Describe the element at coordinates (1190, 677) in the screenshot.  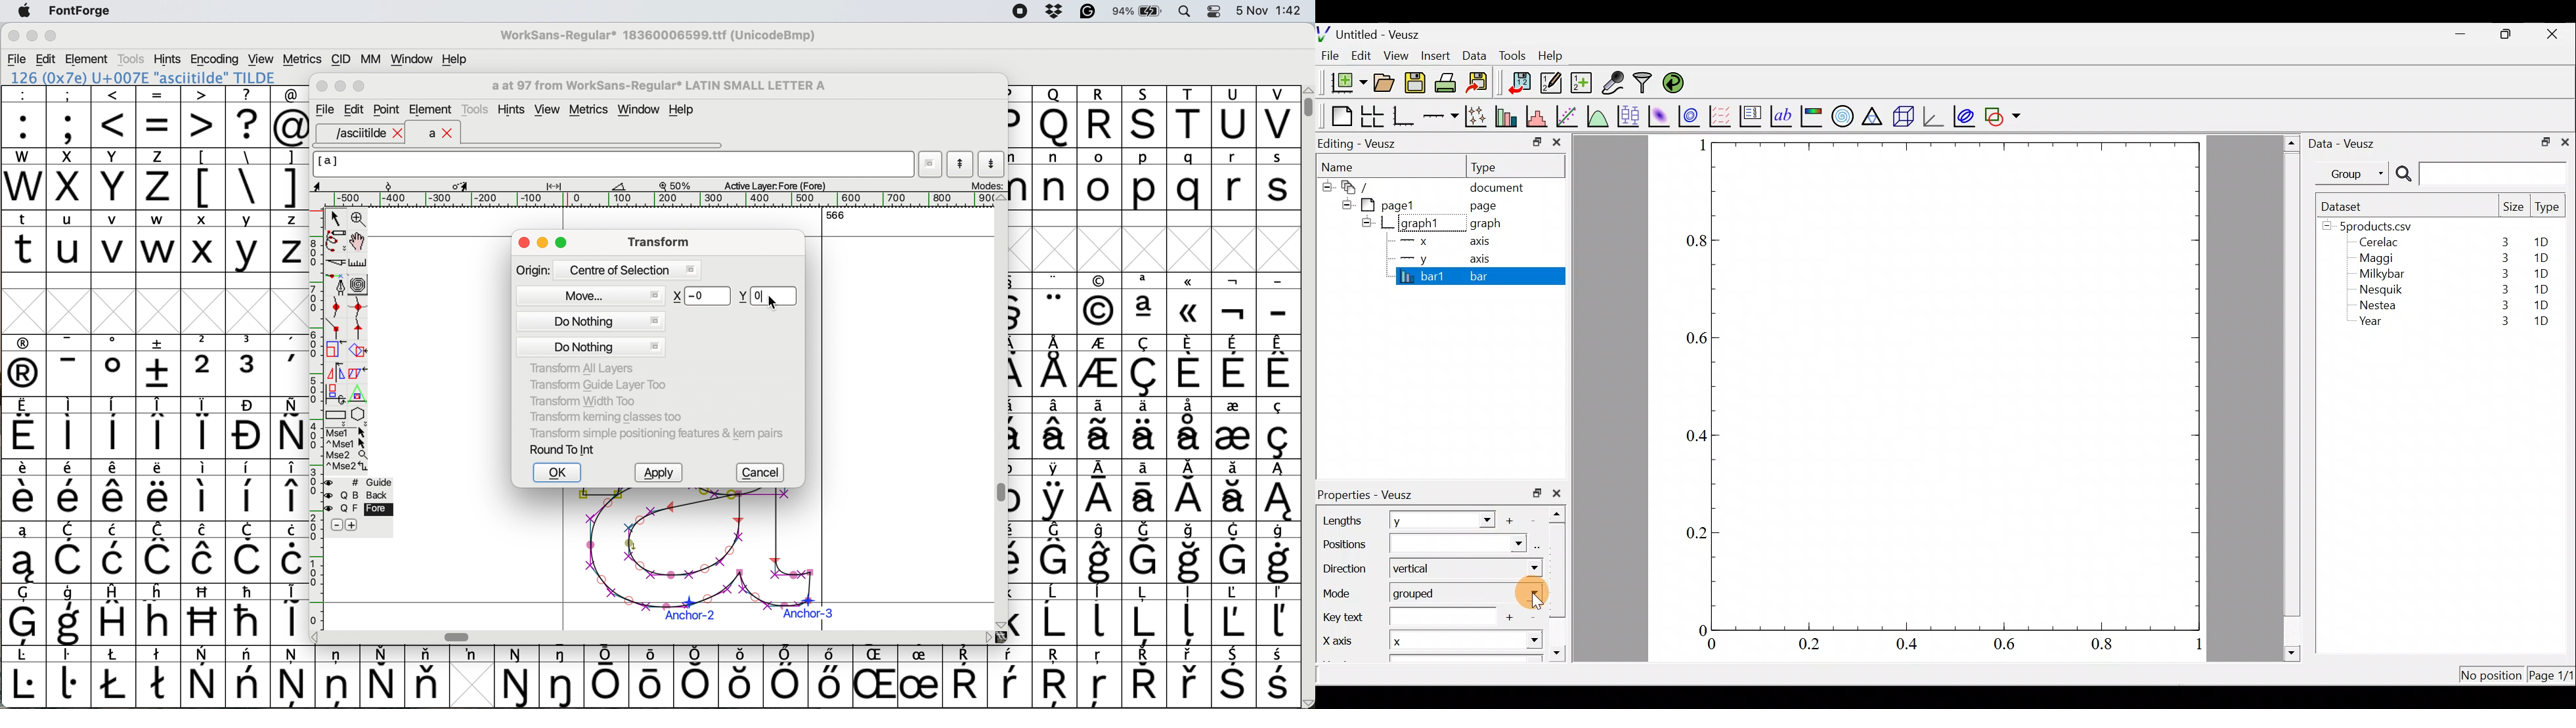
I see `symbol` at that location.